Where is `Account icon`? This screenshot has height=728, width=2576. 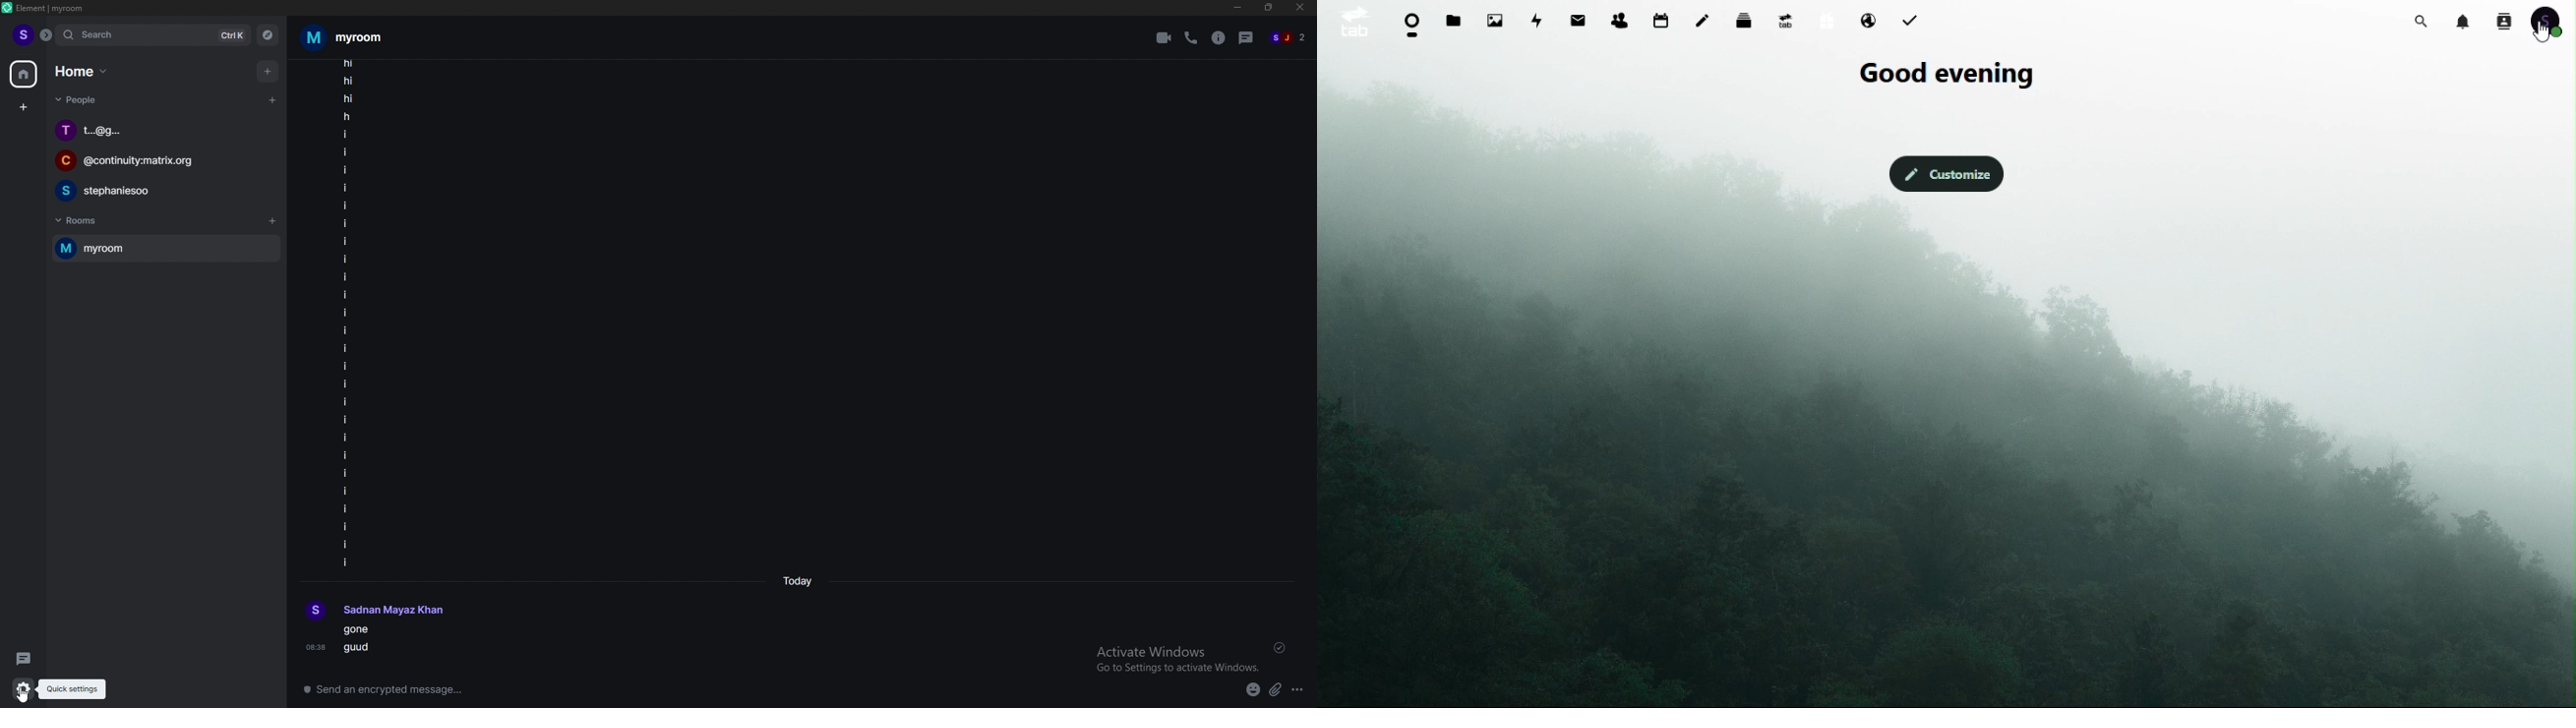
Account icon is located at coordinates (2552, 21).